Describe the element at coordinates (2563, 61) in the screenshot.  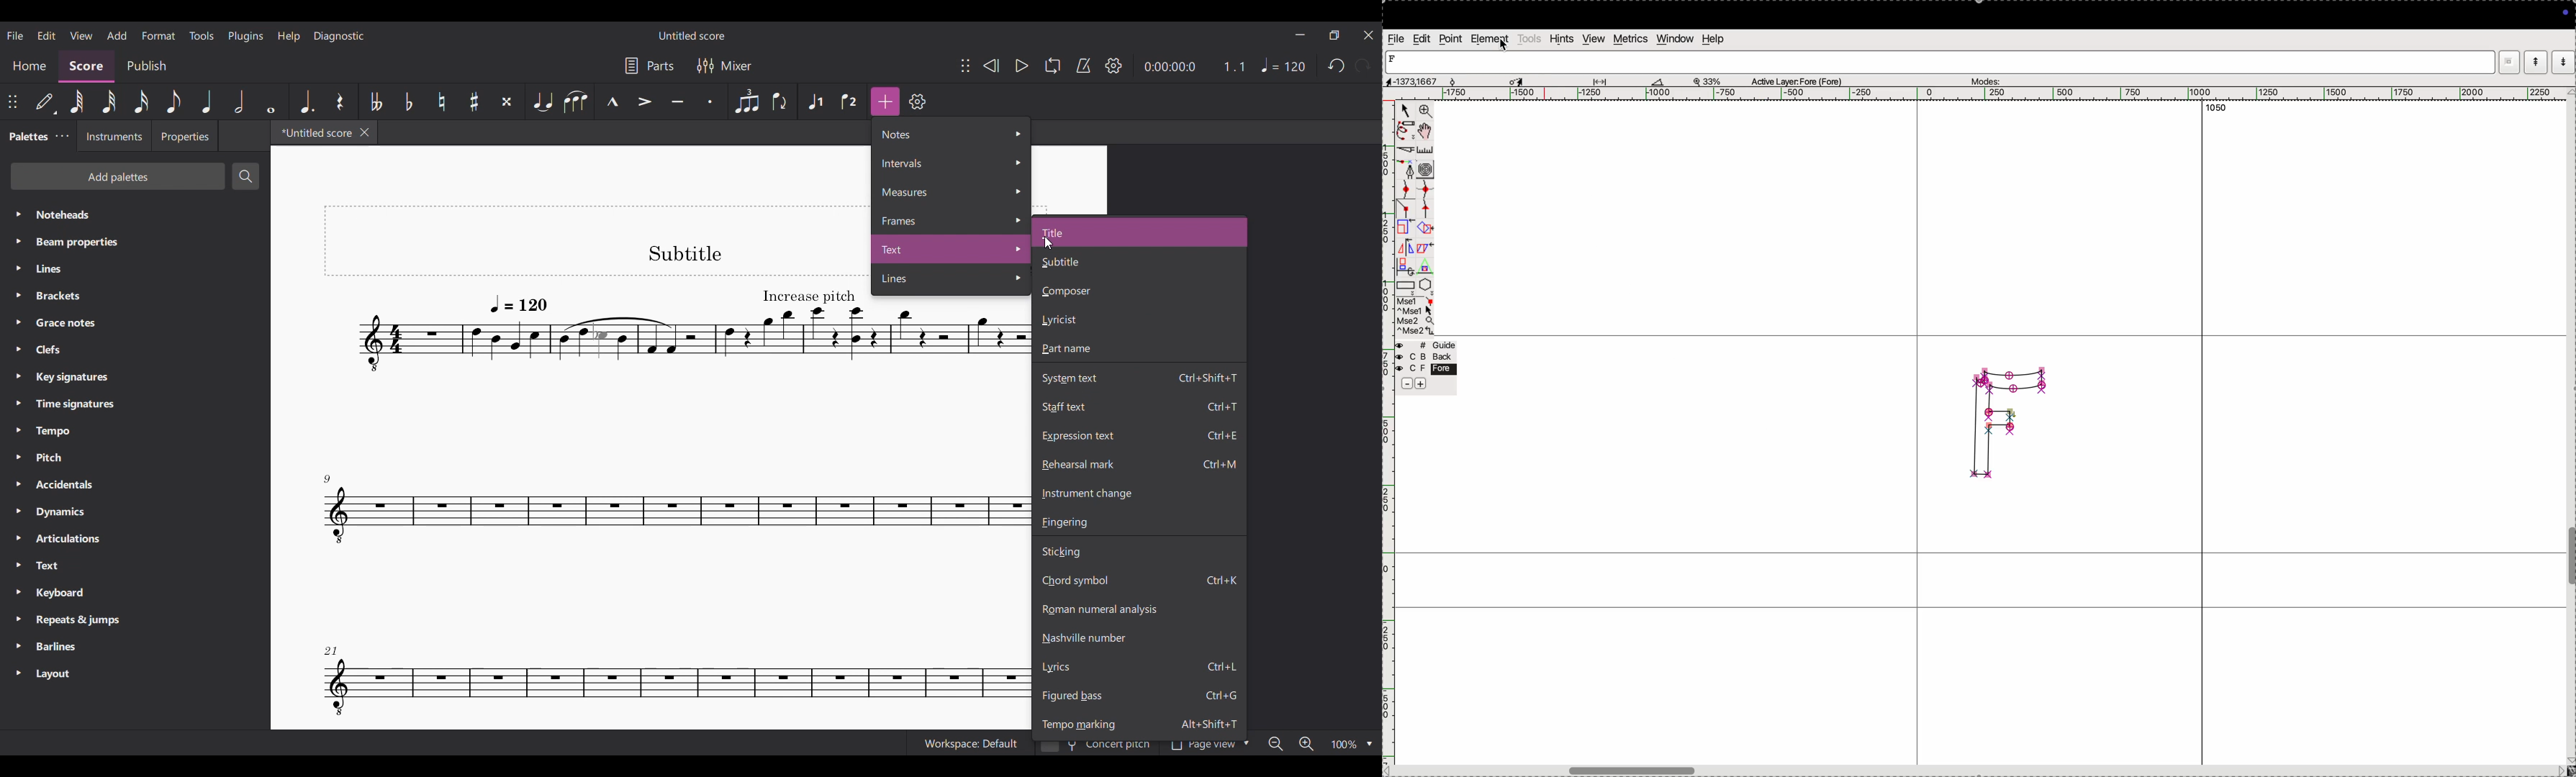
I see `mode down` at that location.